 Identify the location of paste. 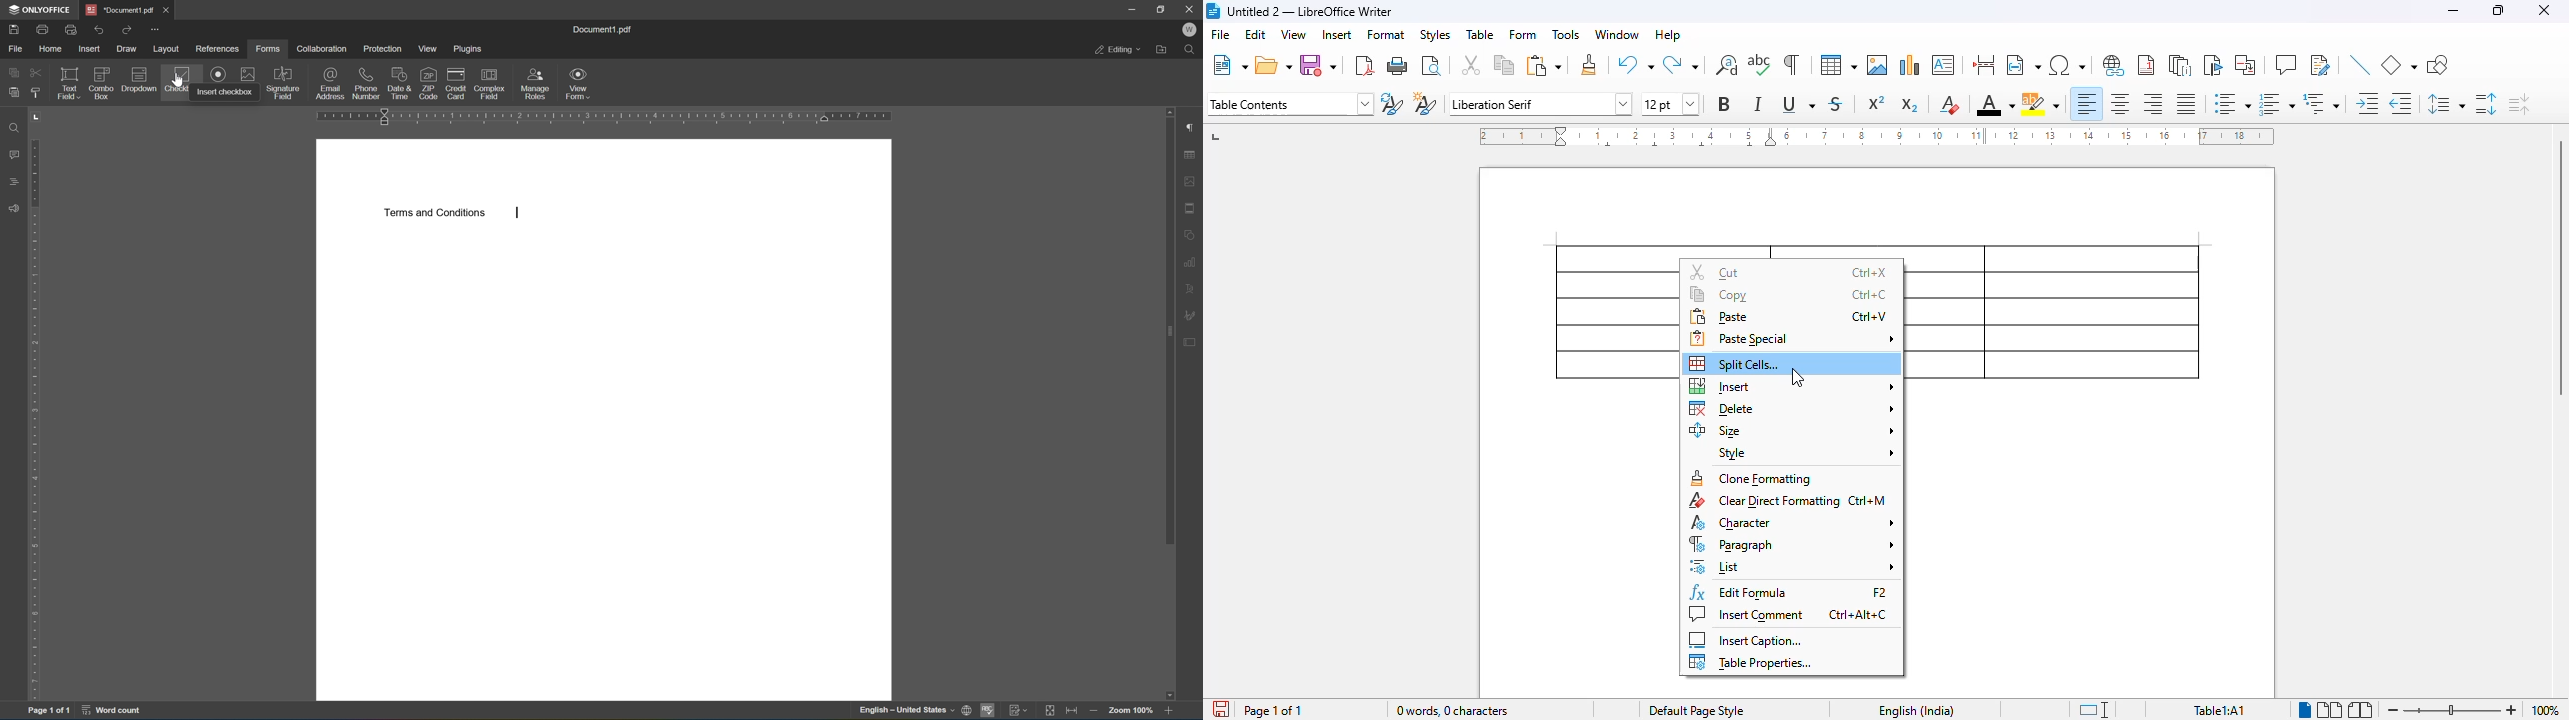
(16, 93).